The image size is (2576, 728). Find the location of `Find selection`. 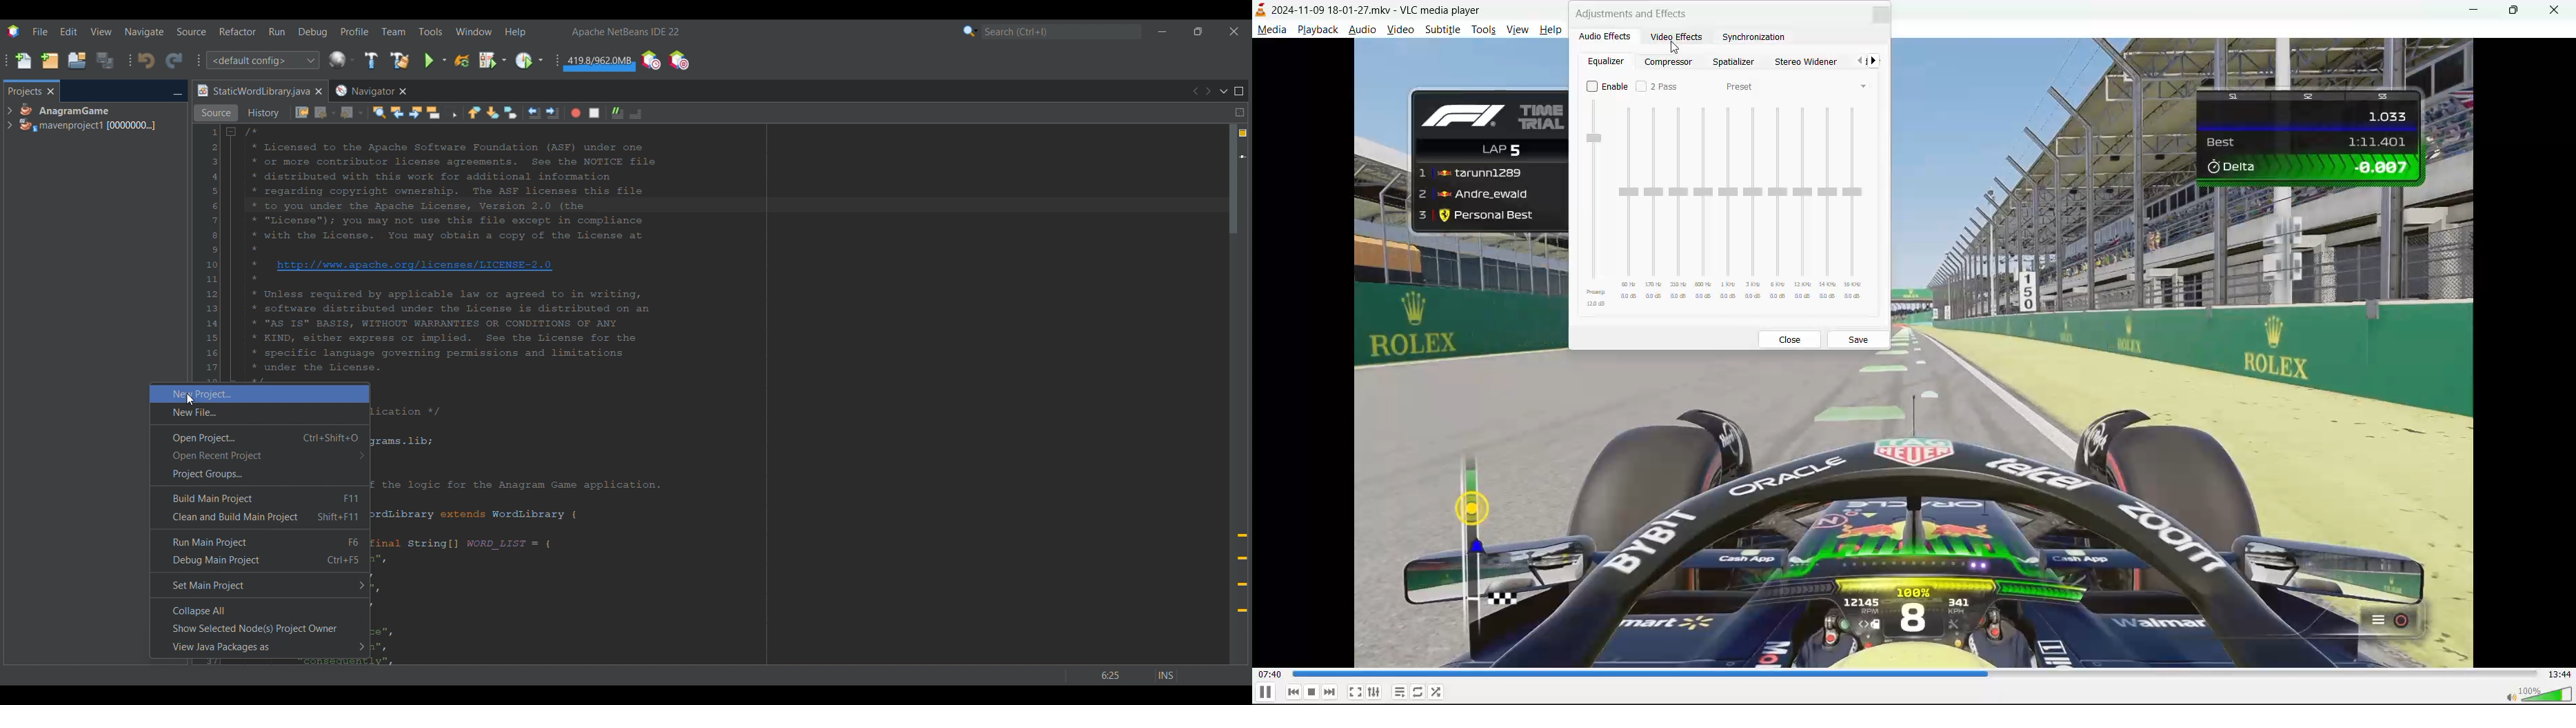

Find selection is located at coordinates (379, 112).